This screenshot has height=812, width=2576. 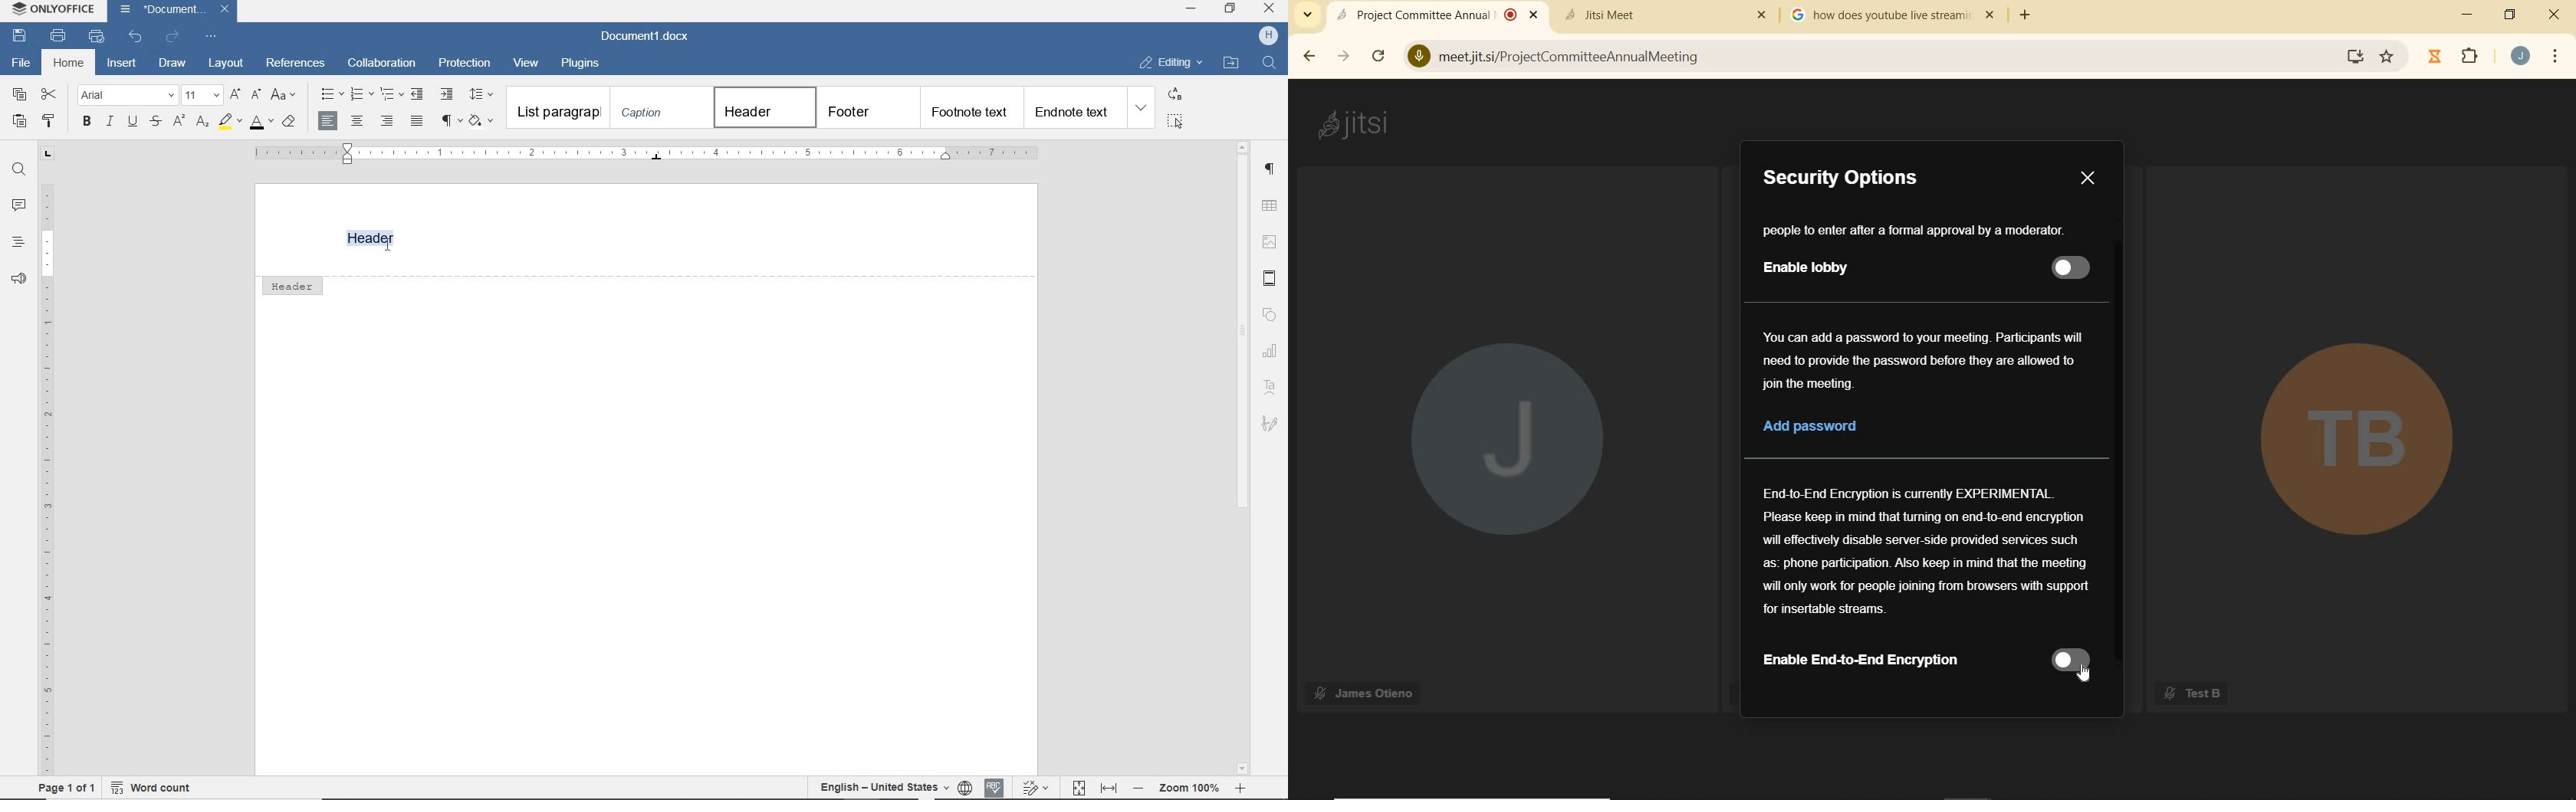 I want to click on copy style, so click(x=51, y=120).